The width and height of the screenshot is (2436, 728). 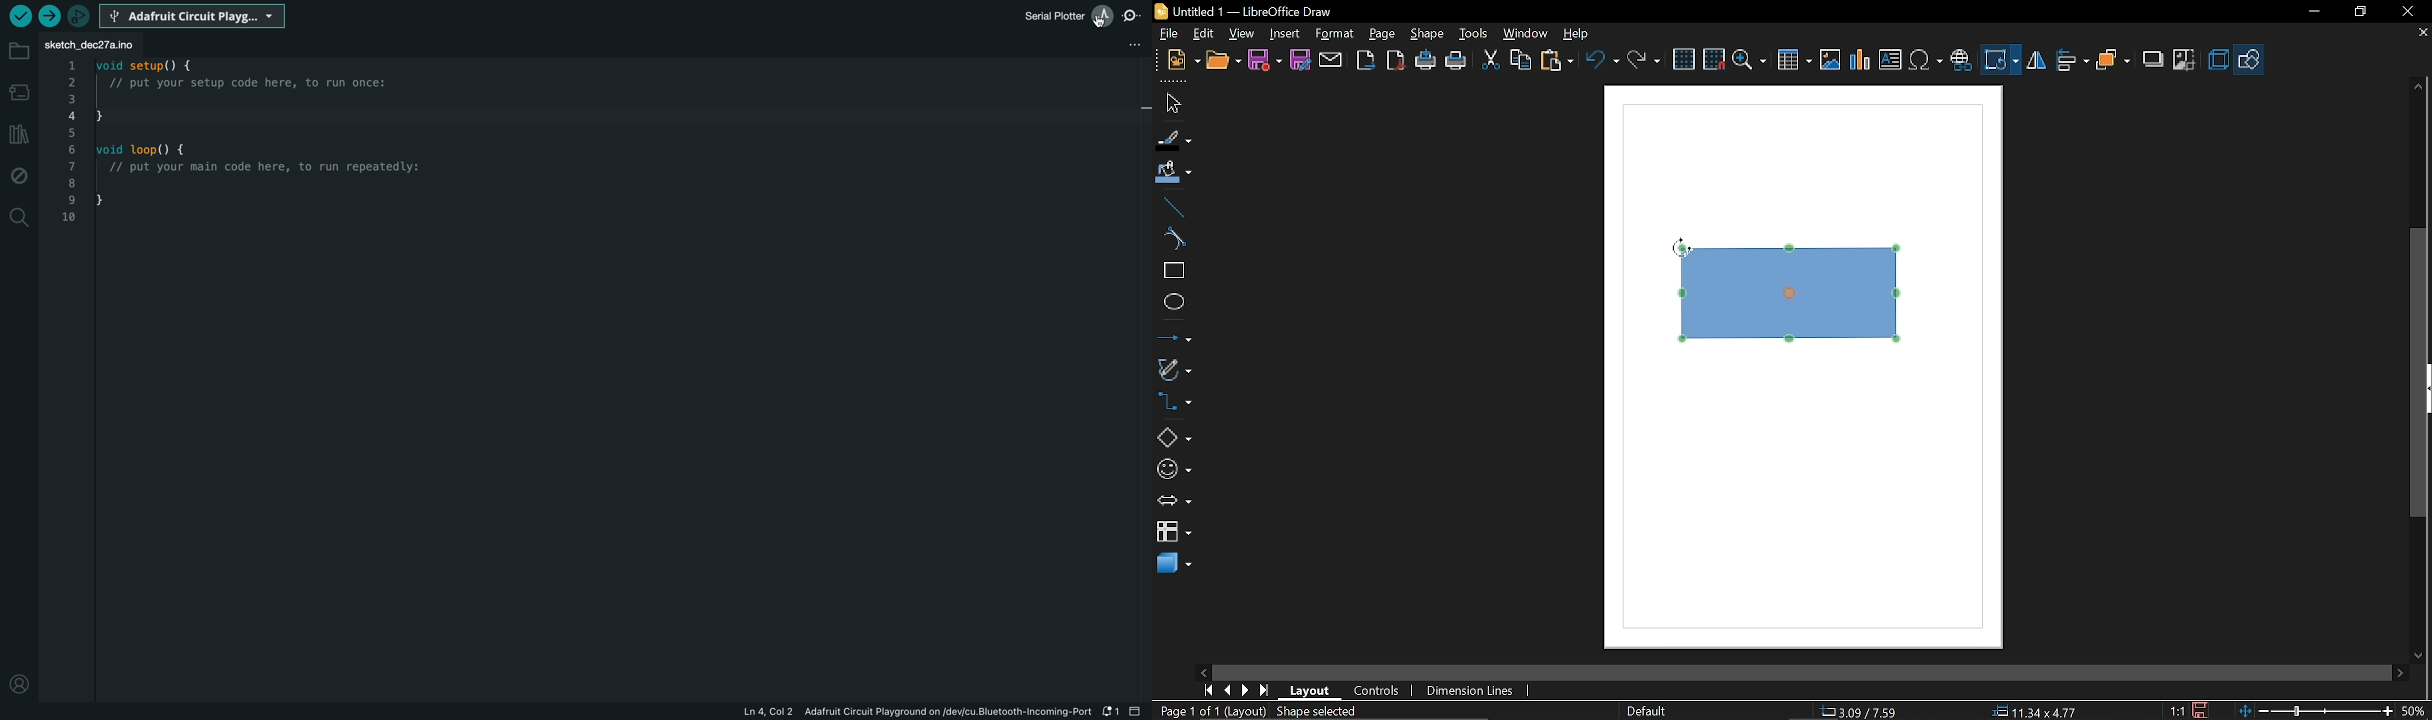 What do you see at coordinates (2036, 62) in the screenshot?
I see `flip` at bounding box center [2036, 62].